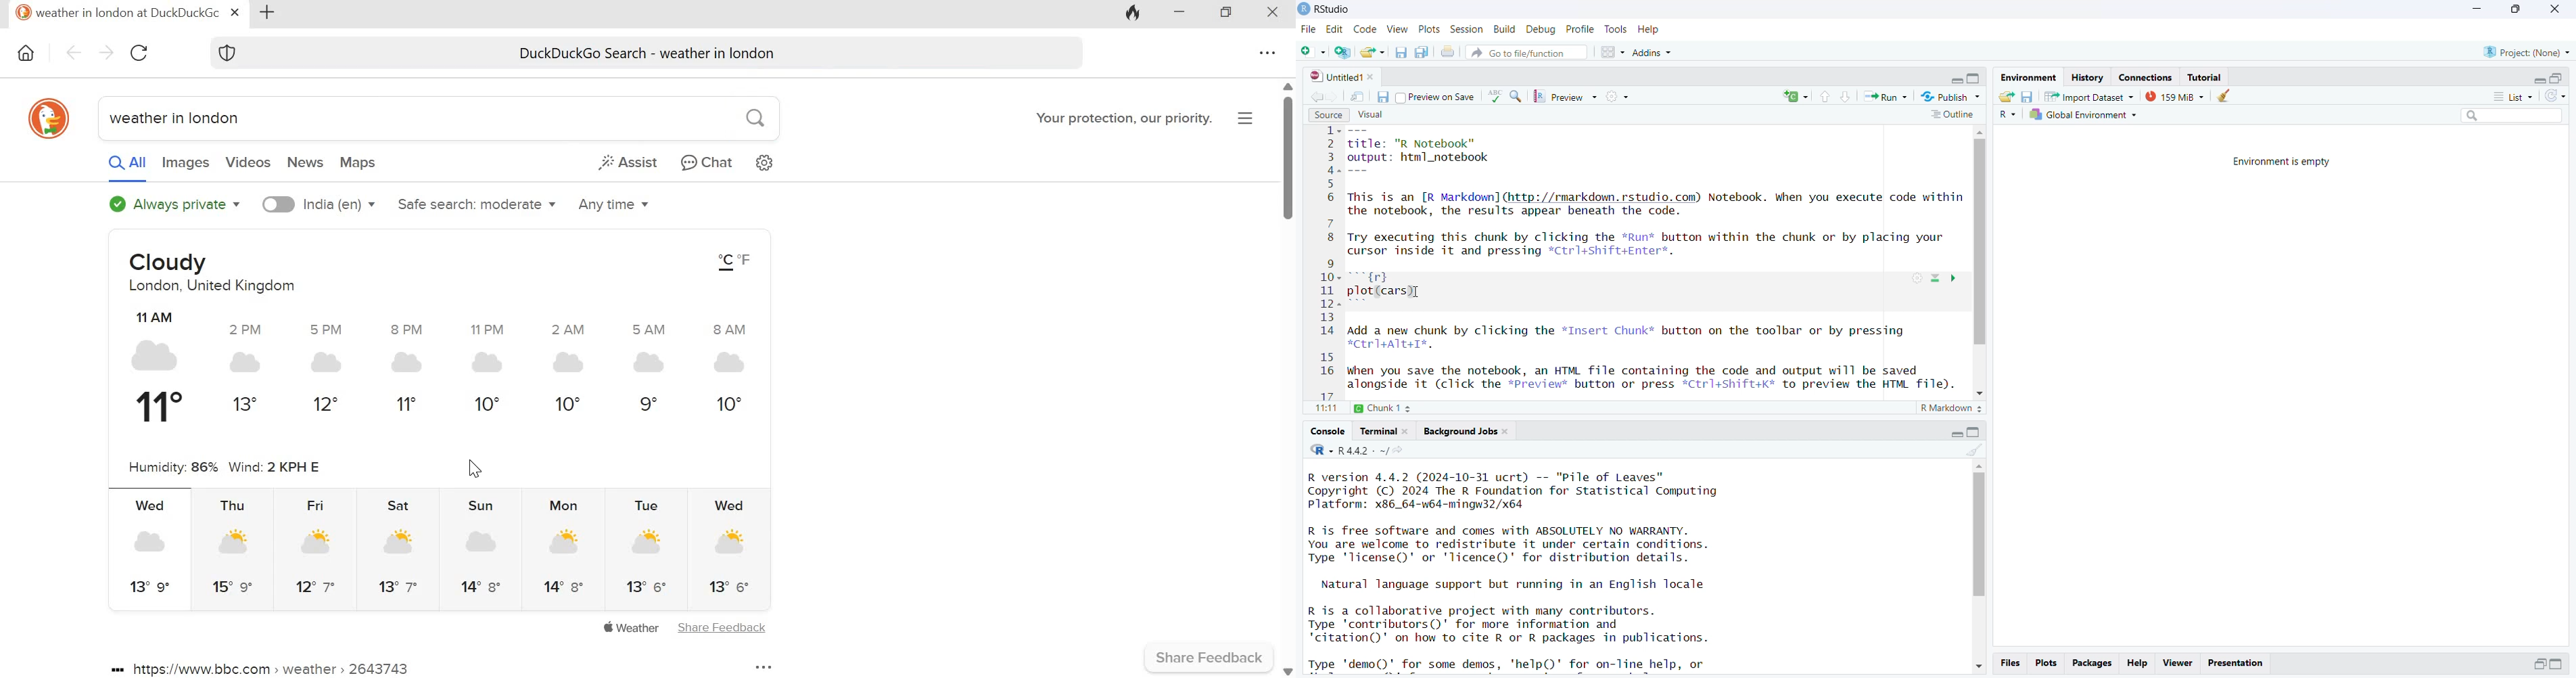 The image size is (2576, 700). I want to click on preview, so click(1569, 97).